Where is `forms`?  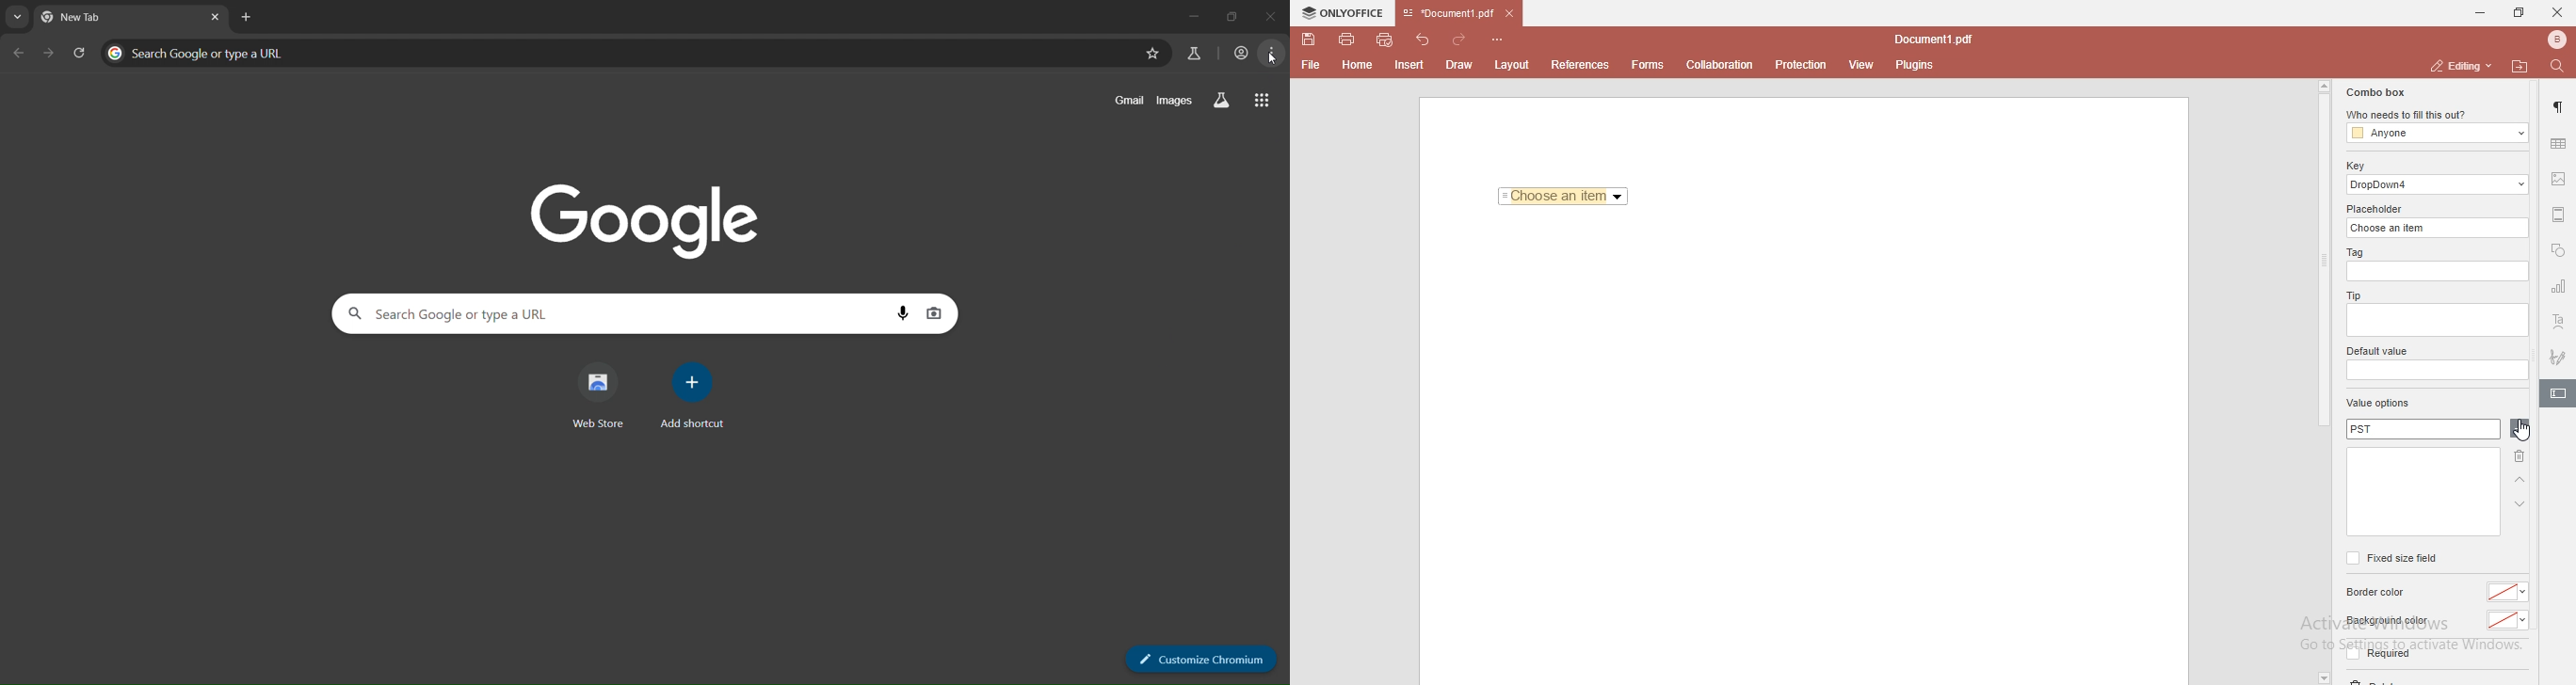 forms is located at coordinates (1648, 65).